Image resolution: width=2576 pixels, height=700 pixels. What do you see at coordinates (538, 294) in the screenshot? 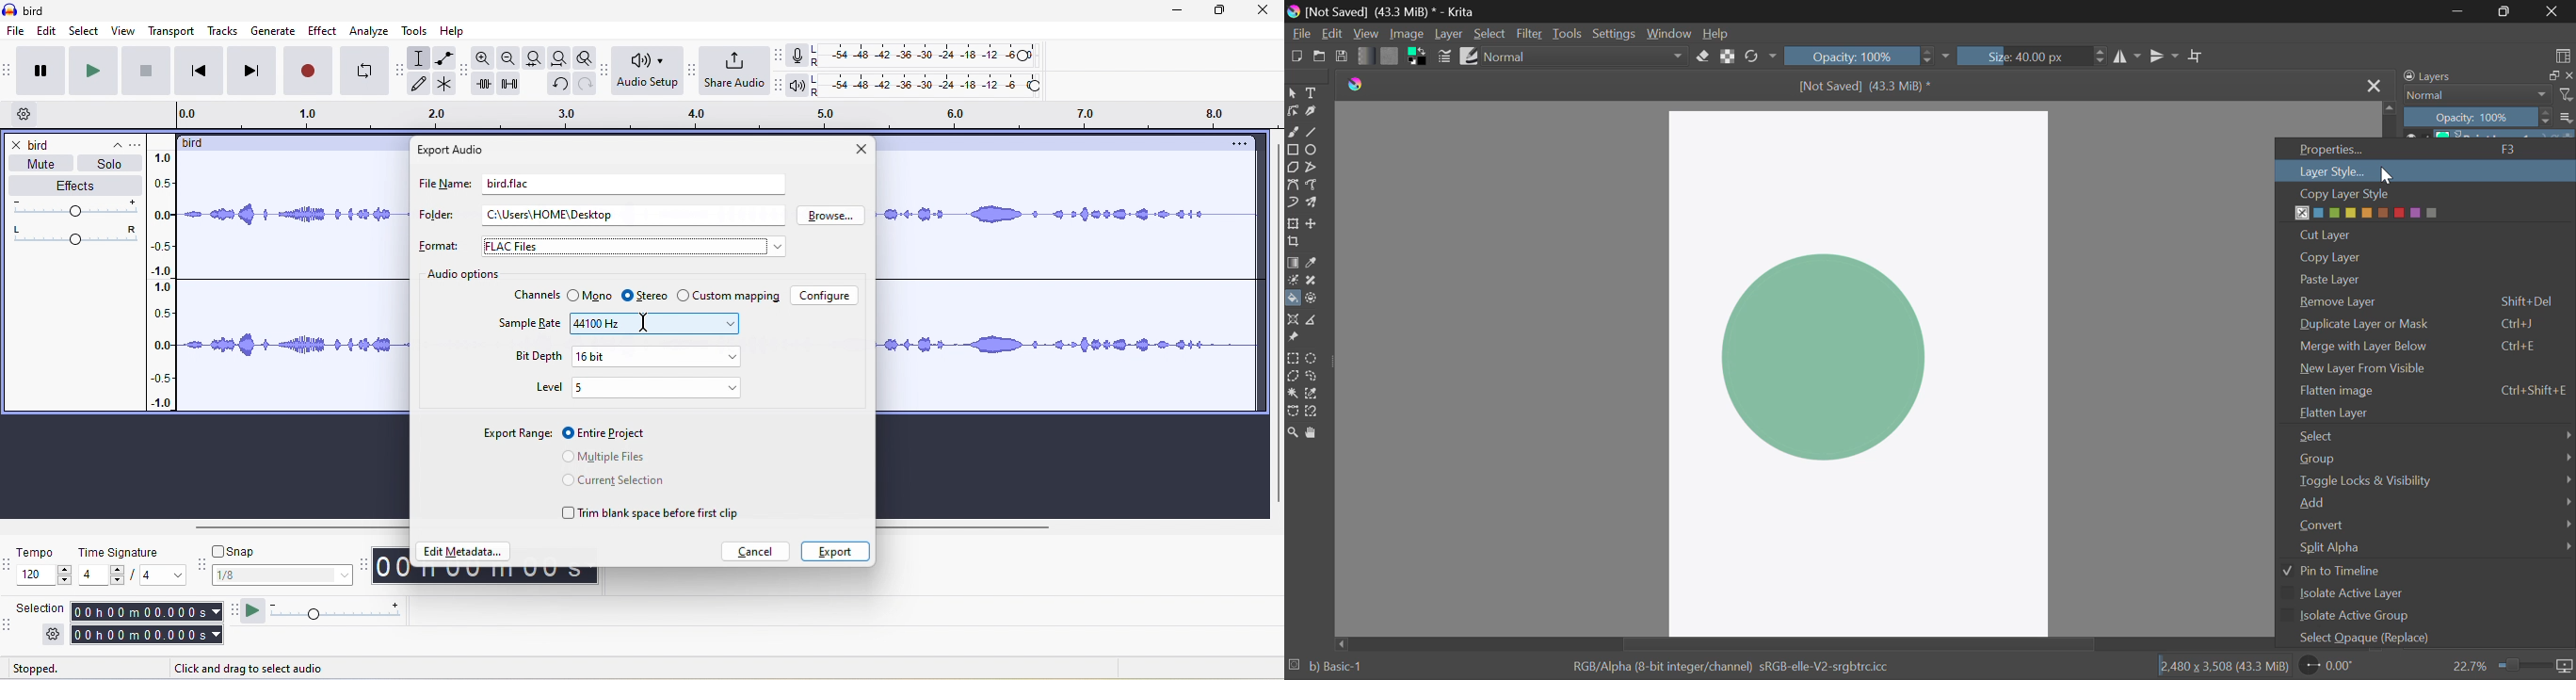
I see `channels` at bounding box center [538, 294].